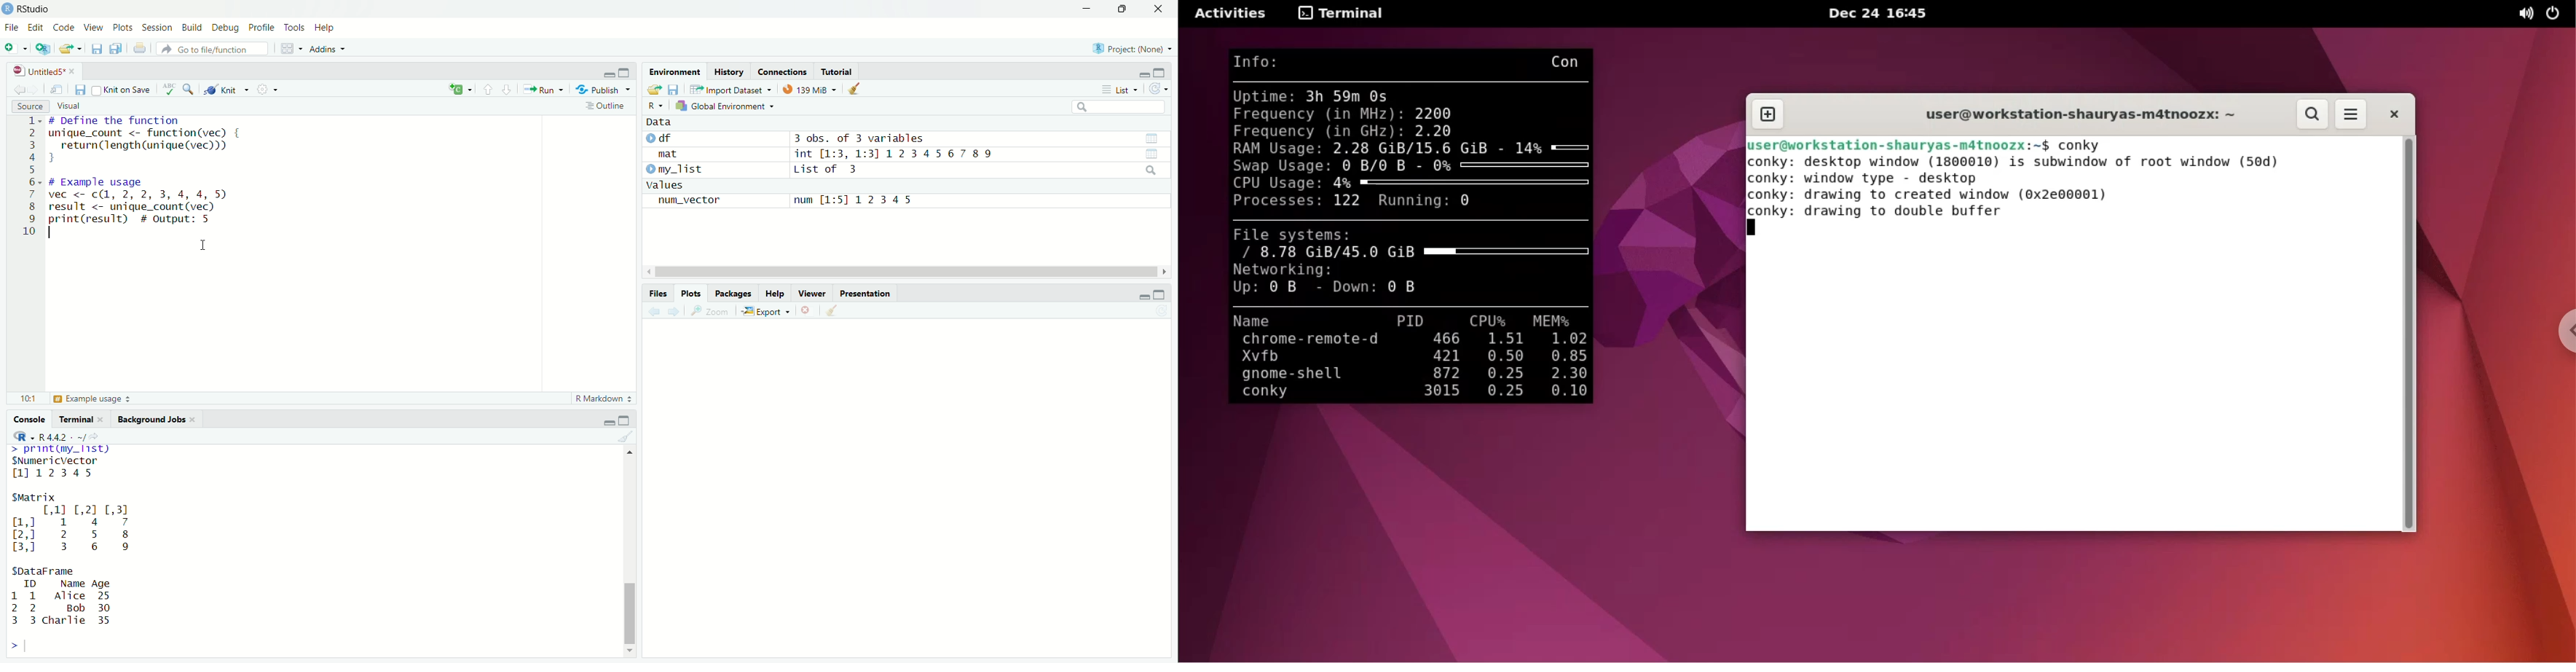 The image size is (2576, 672). What do you see at coordinates (1087, 9) in the screenshot?
I see `minimize` at bounding box center [1087, 9].